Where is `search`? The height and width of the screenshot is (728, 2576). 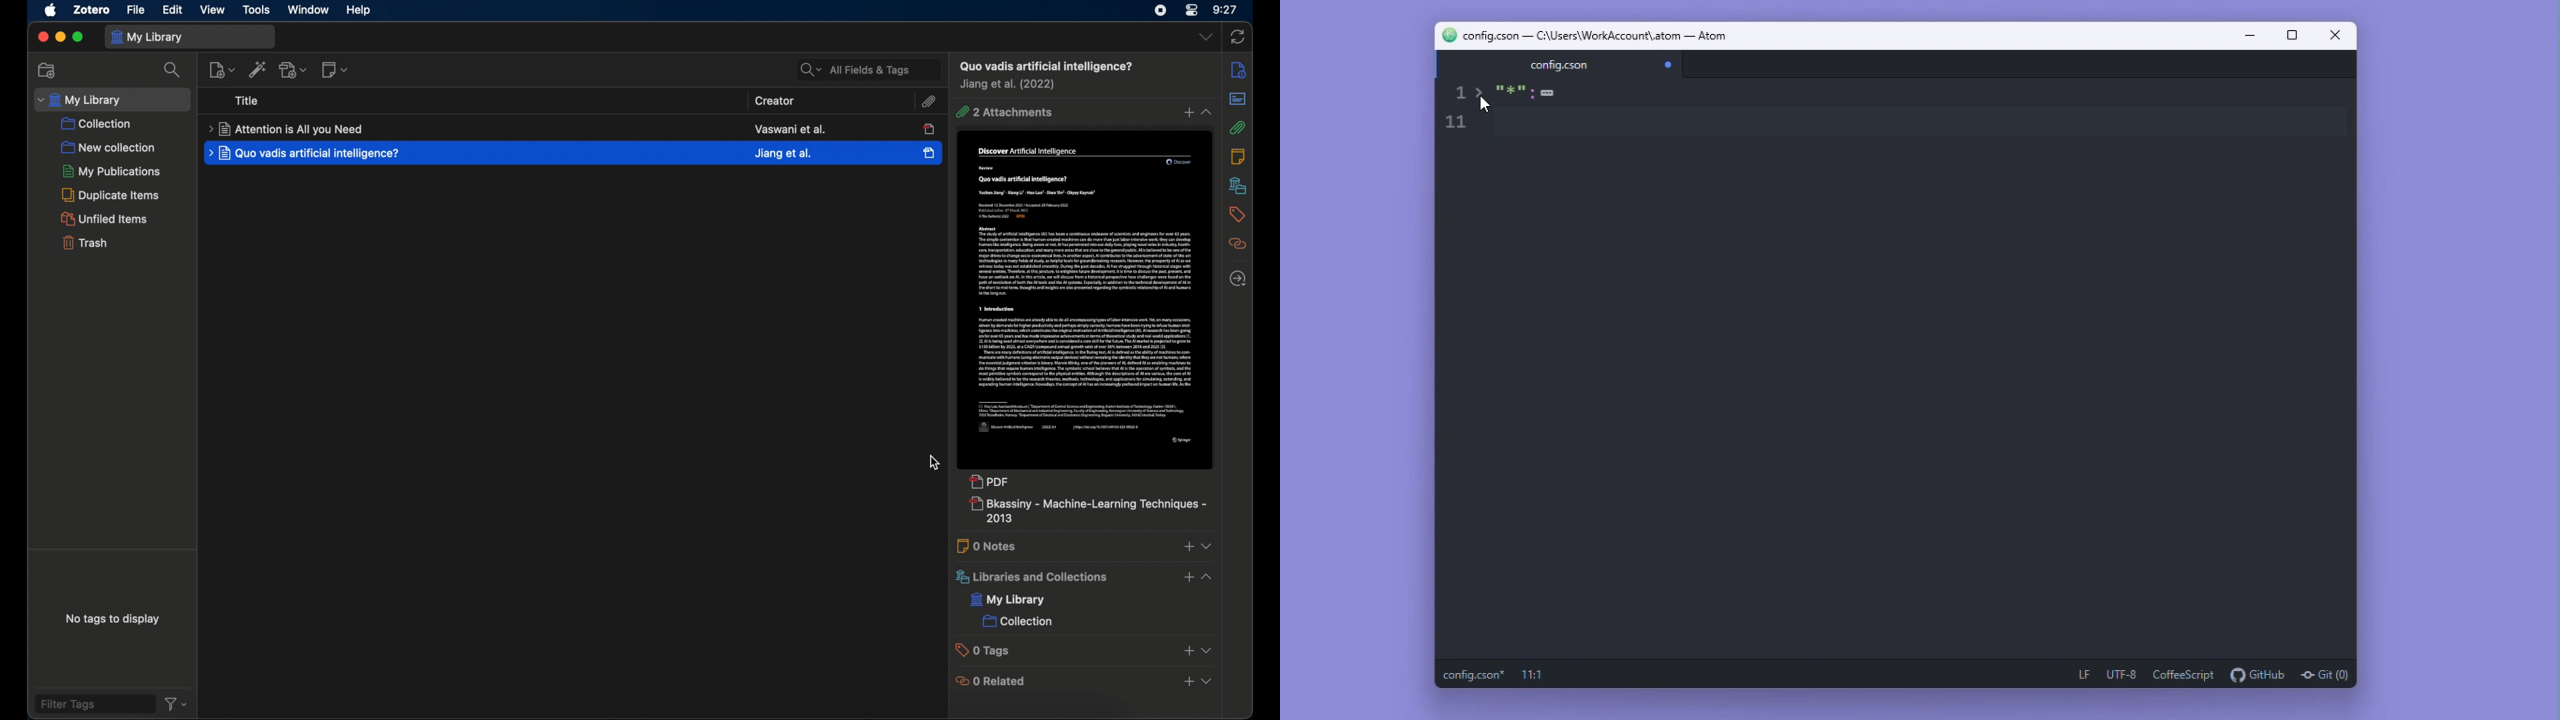
search is located at coordinates (173, 70).